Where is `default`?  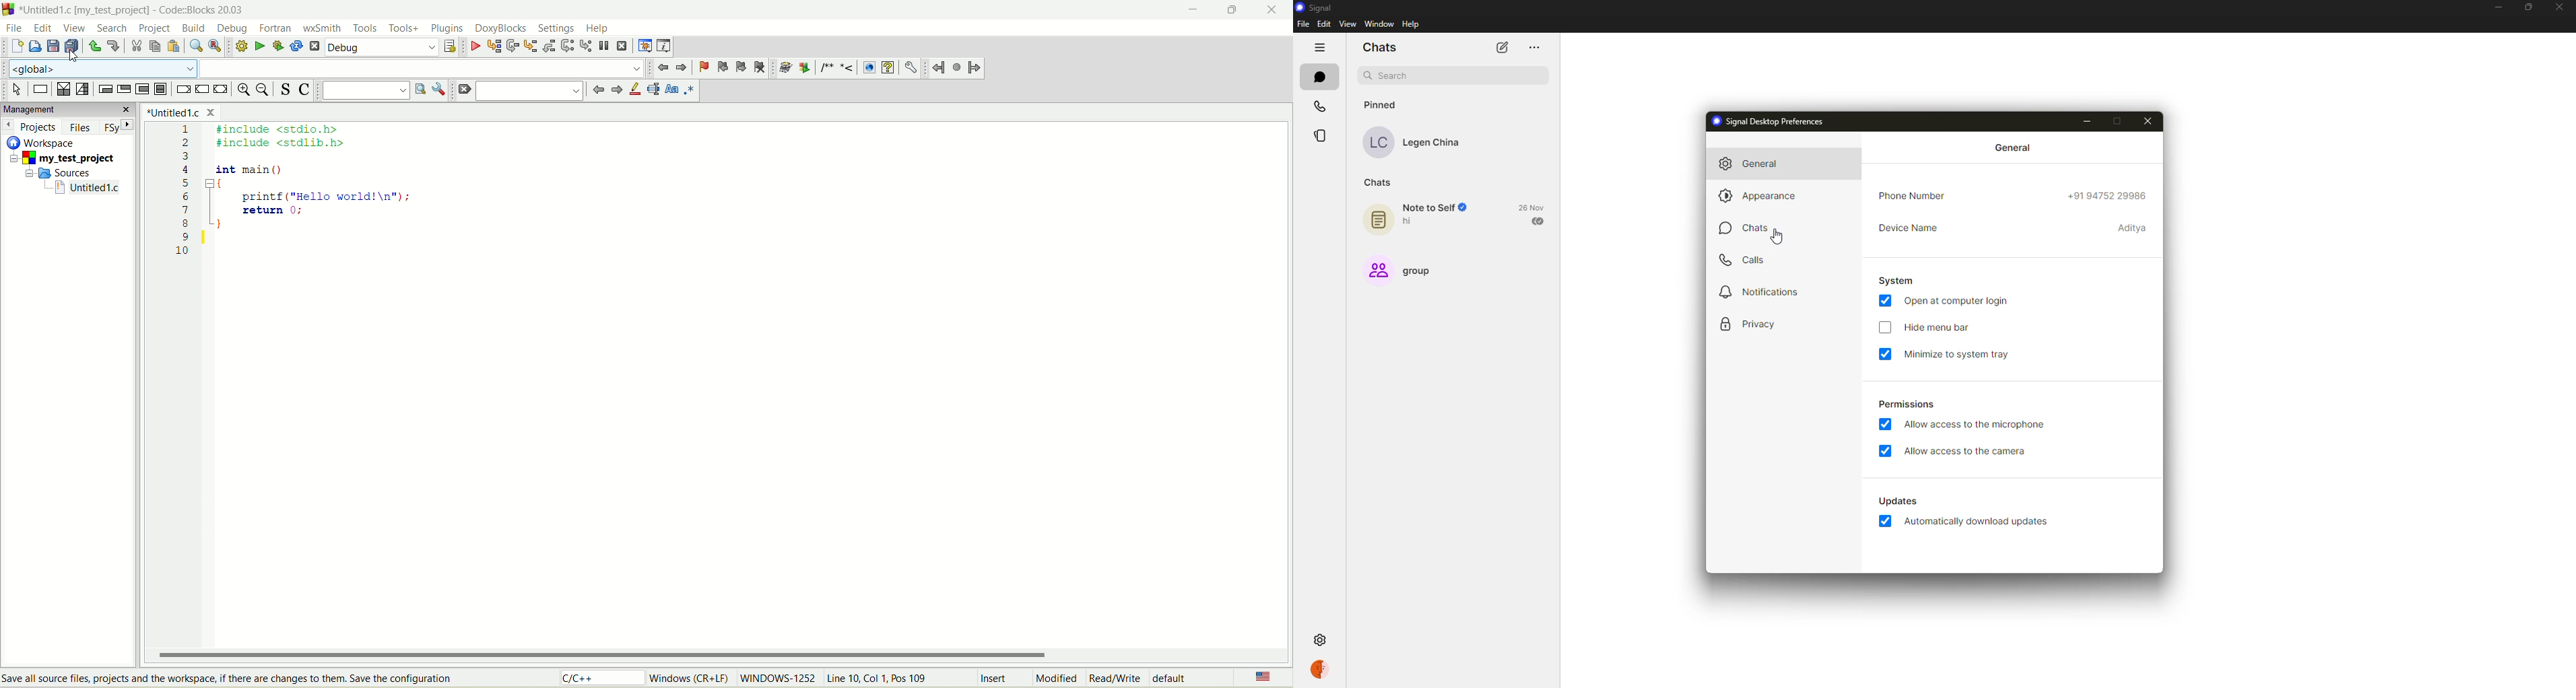 default is located at coordinates (1179, 679).